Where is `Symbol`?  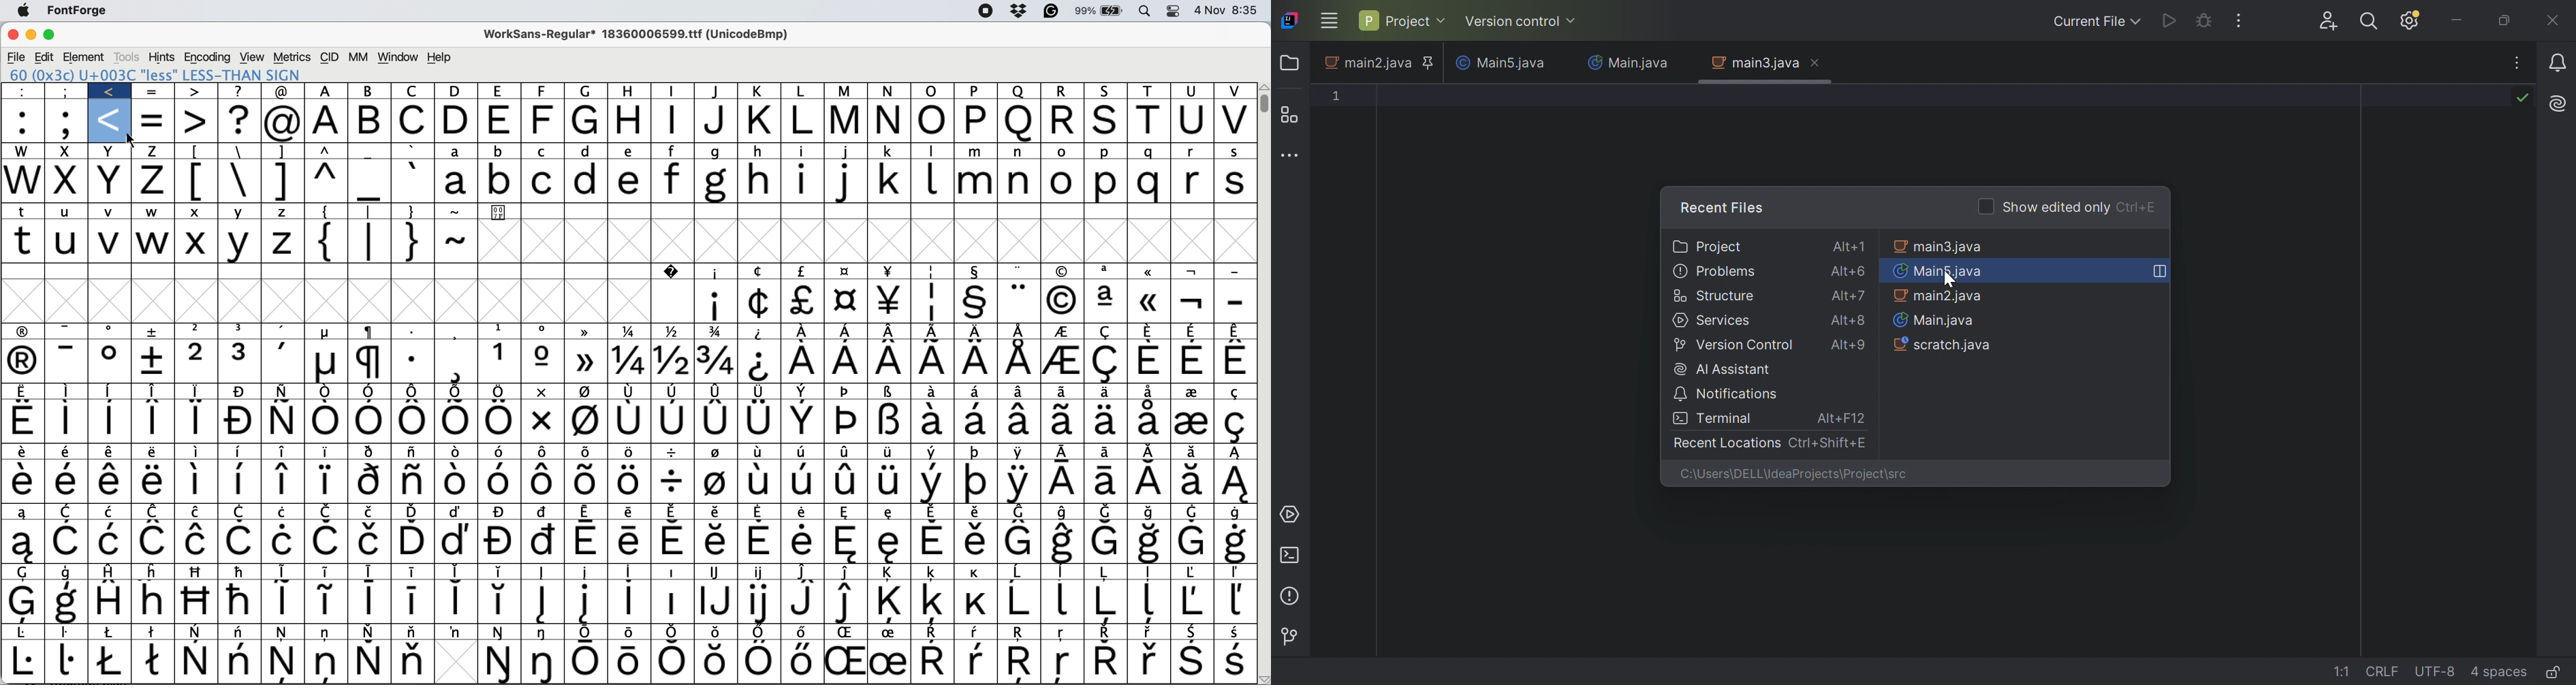 Symbol is located at coordinates (154, 571).